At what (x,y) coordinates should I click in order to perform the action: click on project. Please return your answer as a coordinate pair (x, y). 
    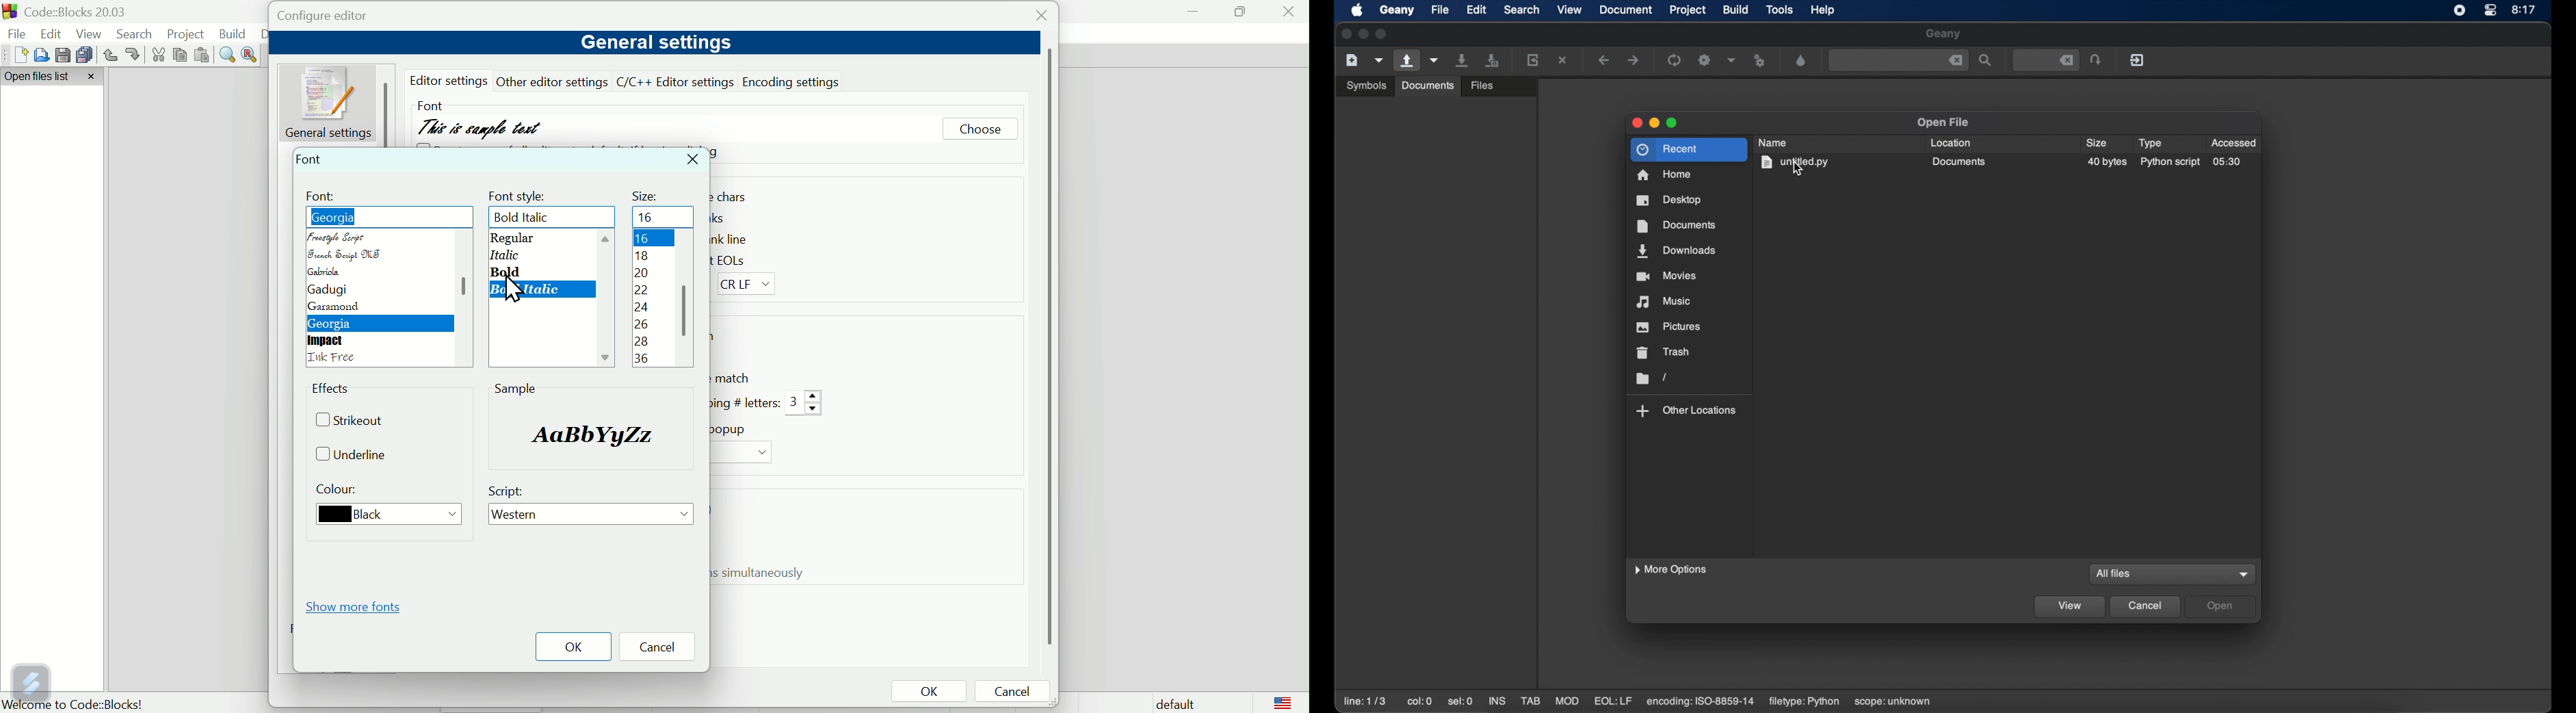
    Looking at the image, I should click on (1688, 10).